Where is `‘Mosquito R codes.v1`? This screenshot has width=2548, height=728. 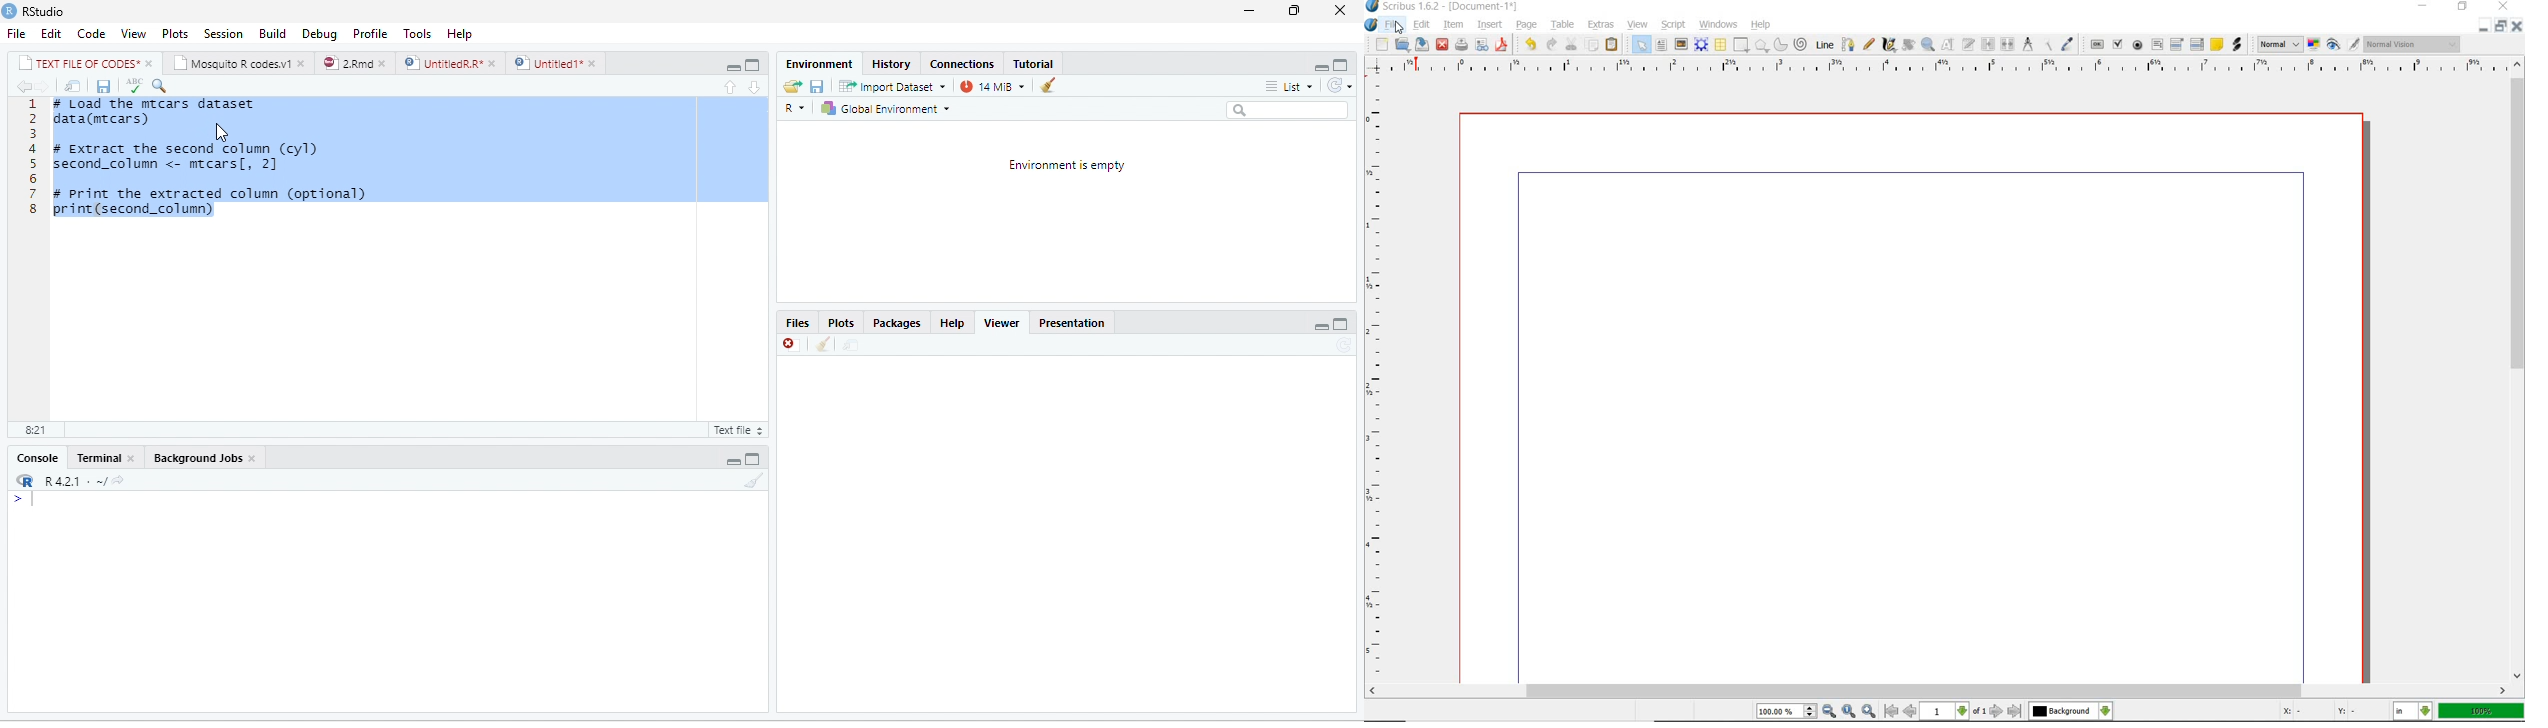 ‘Mosquito R codes.v1 is located at coordinates (232, 62).